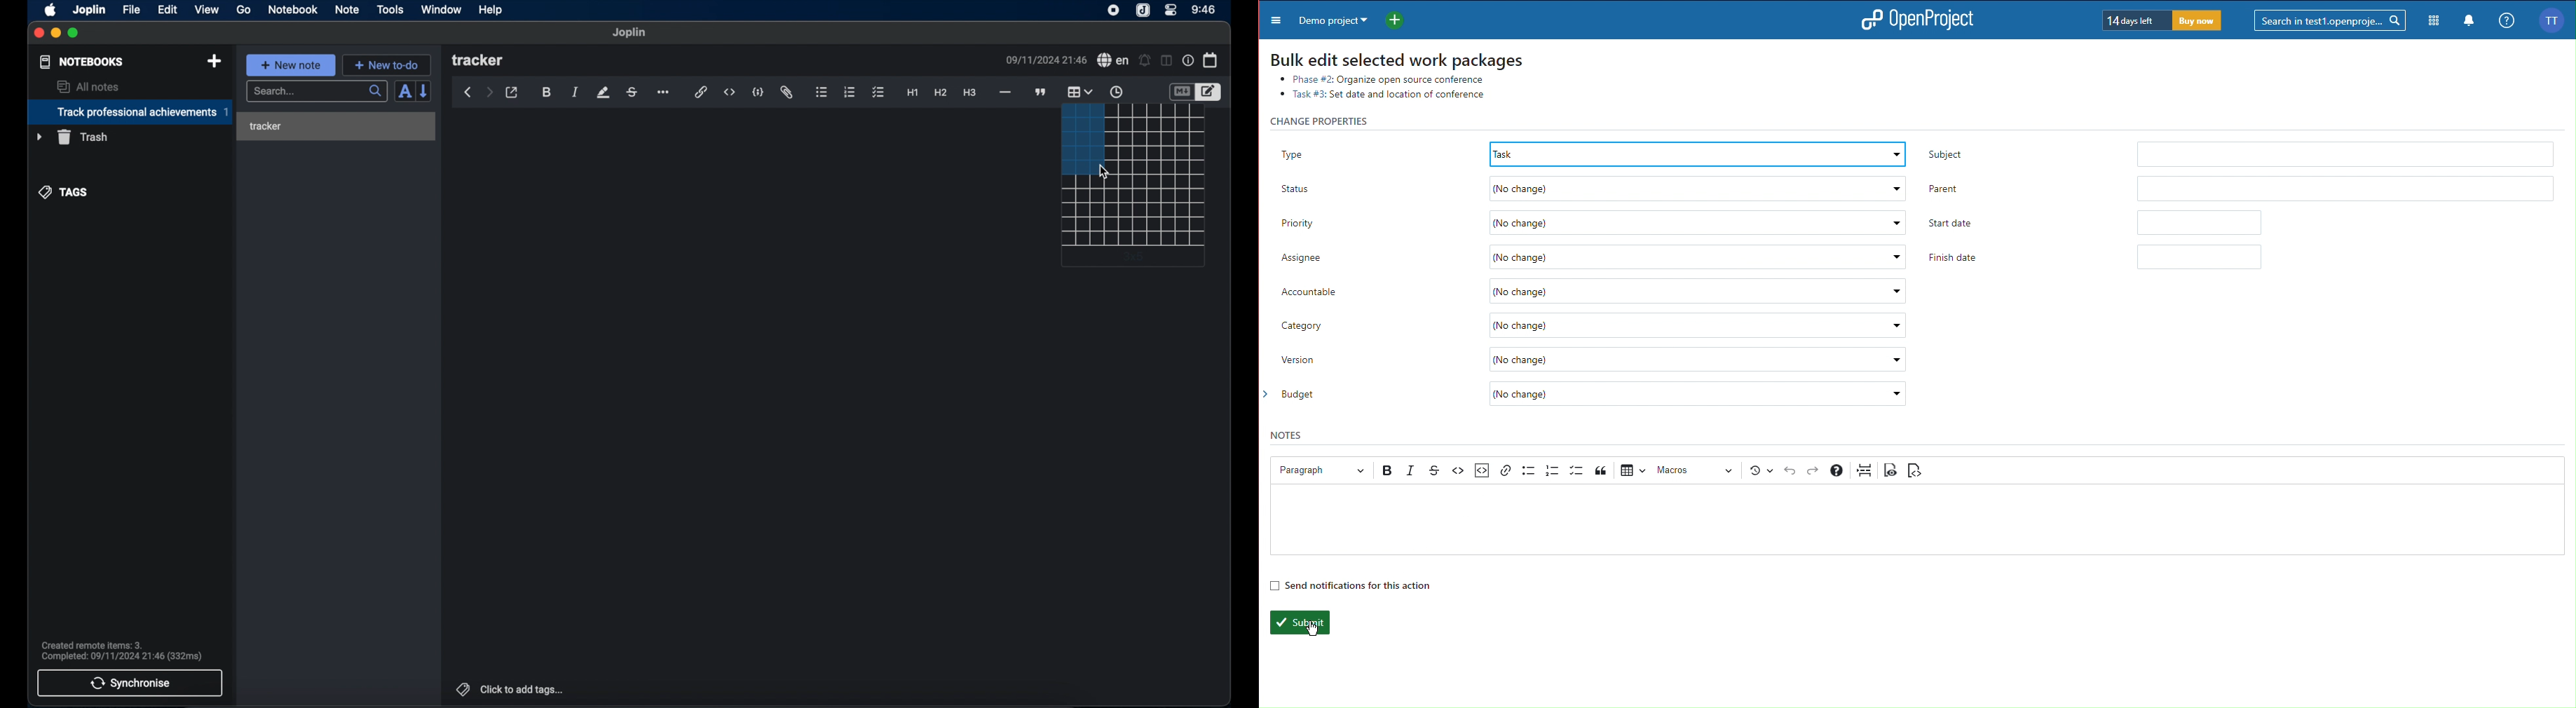  I want to click on Subject, so click(2238, 151).